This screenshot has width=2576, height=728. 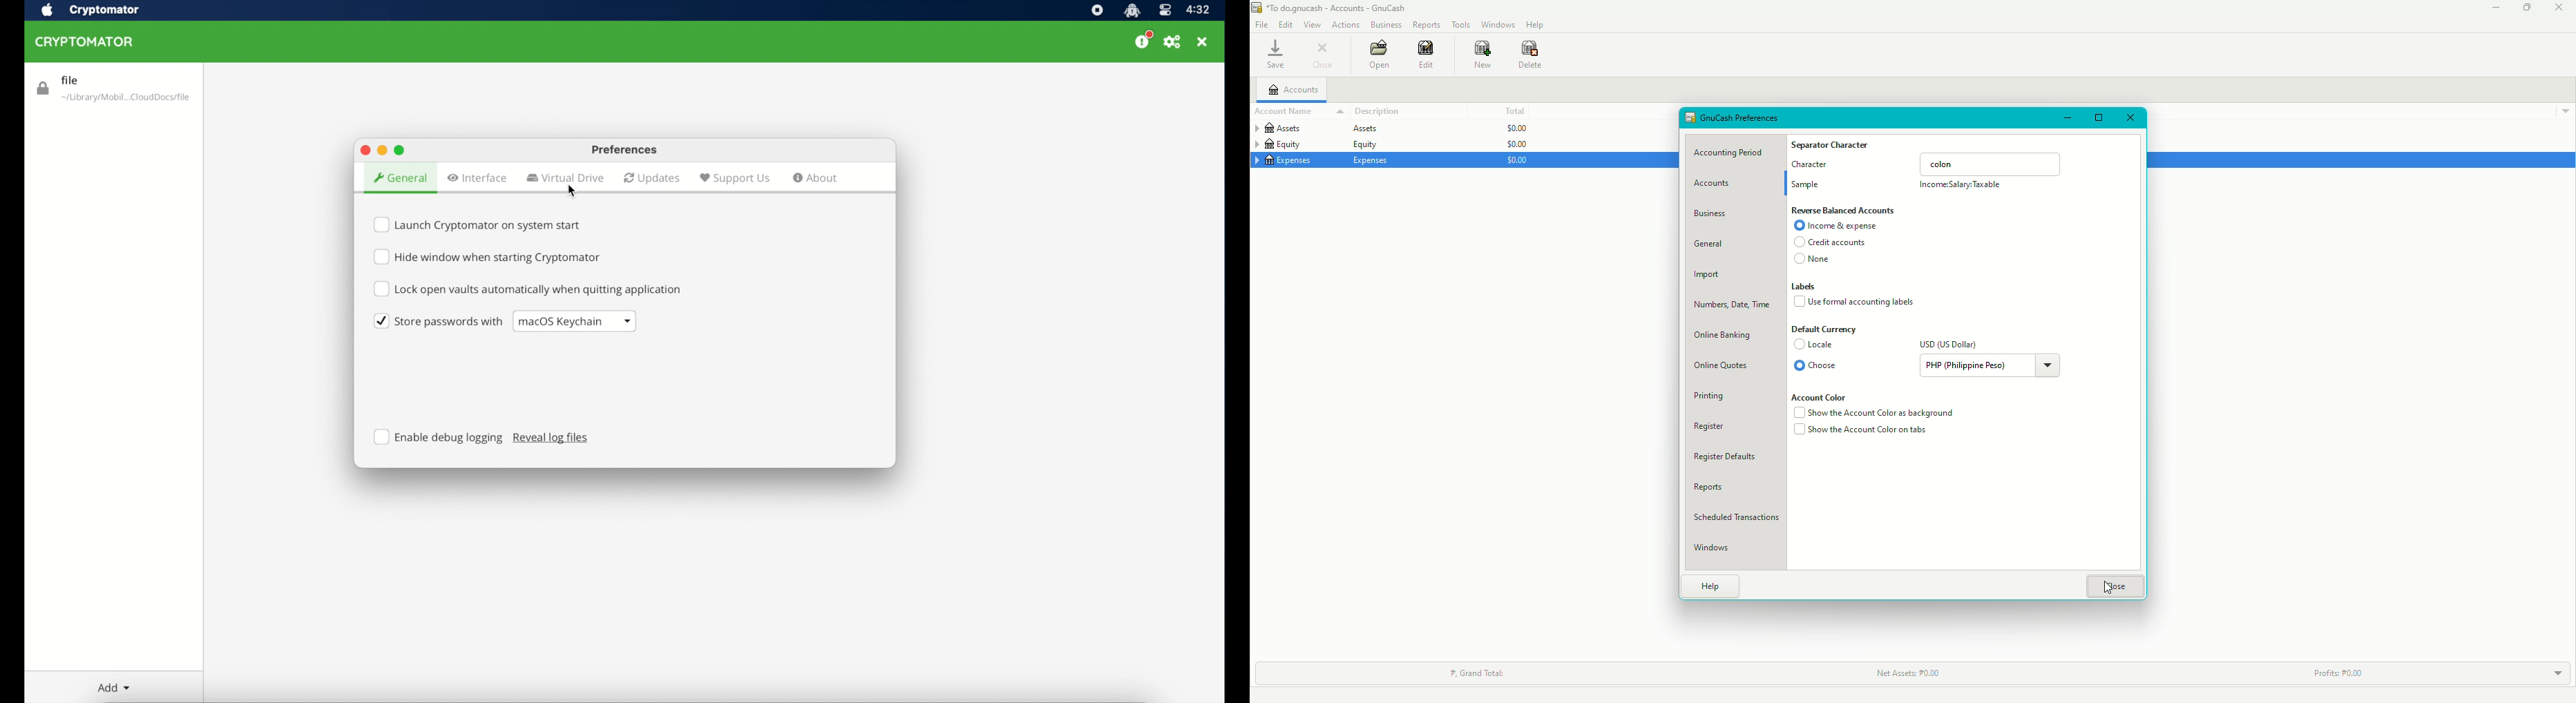 I want to click on Currency, so click(x=1993, y=365).